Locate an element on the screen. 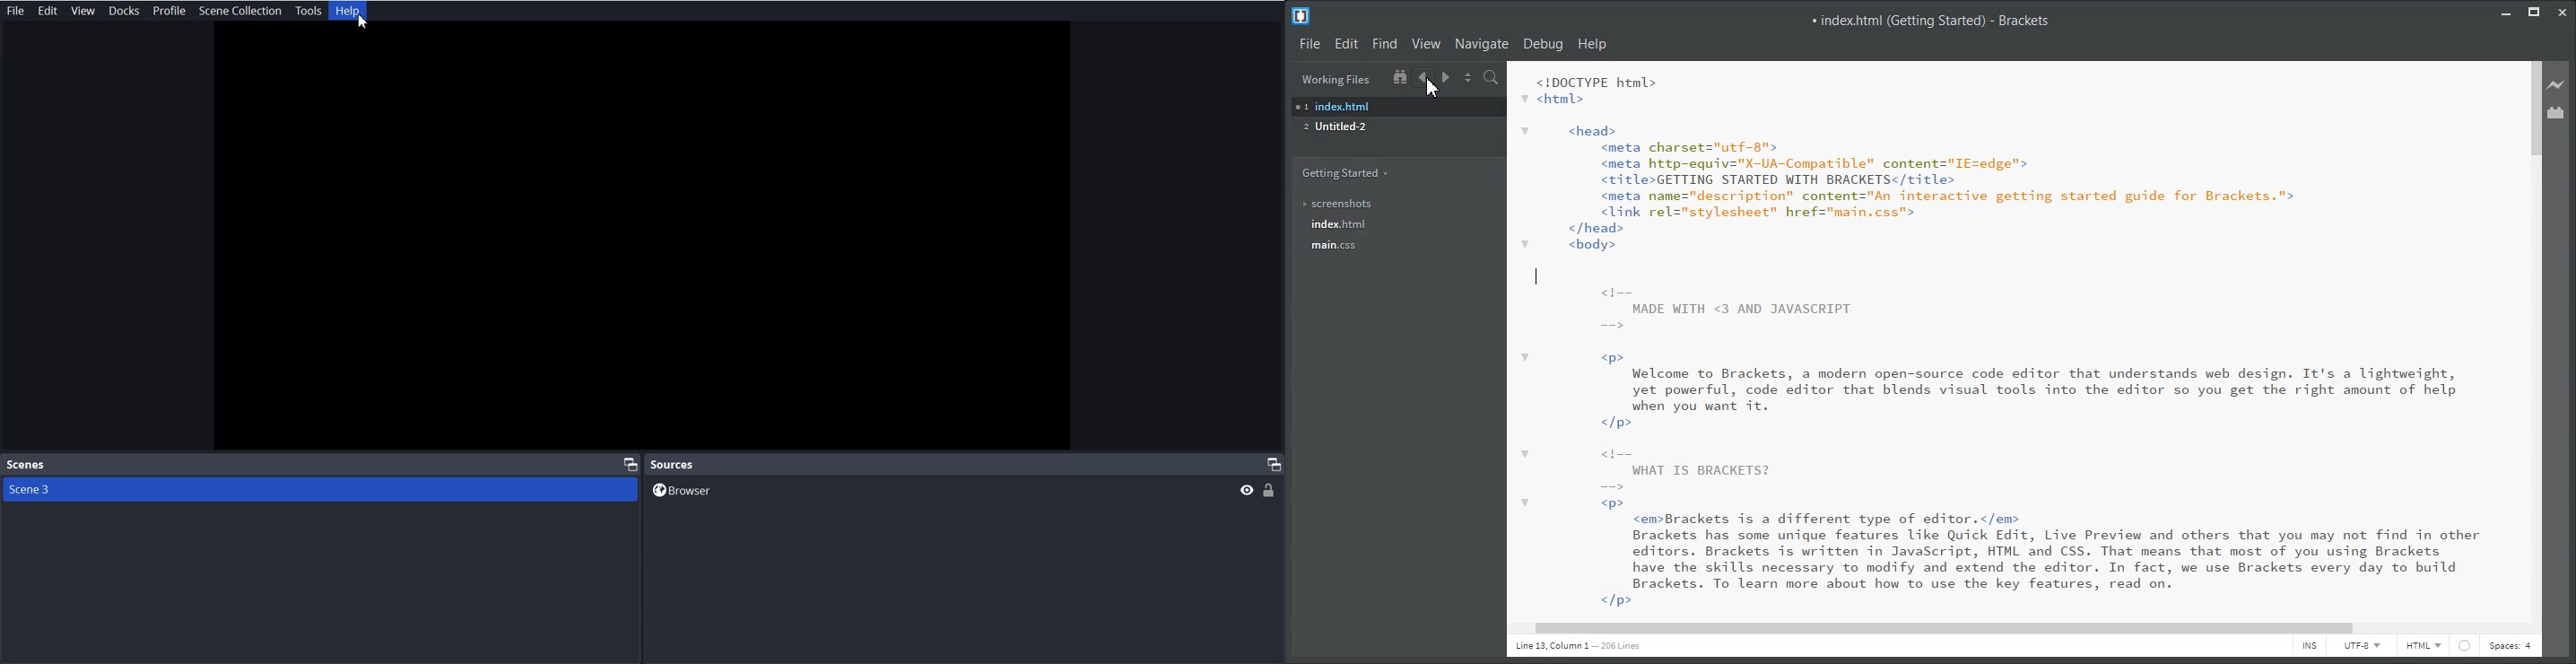  Preview is located at coordinates (1243, 491).